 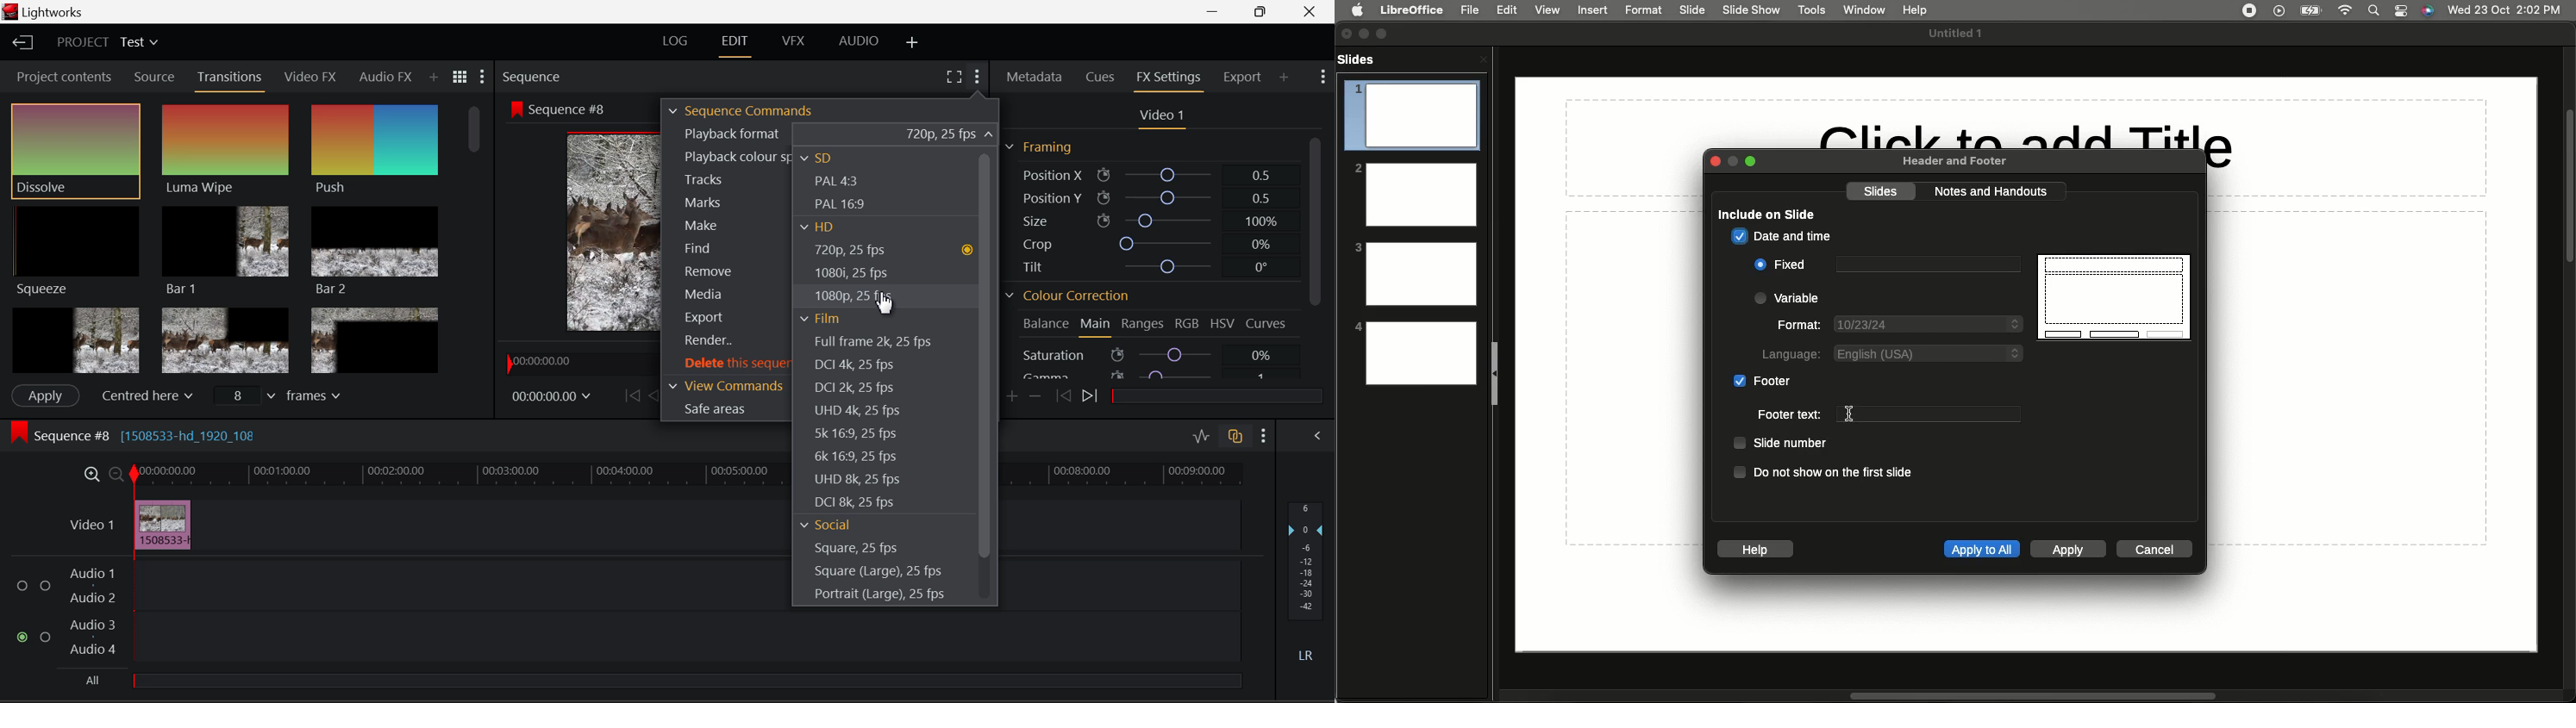 I want to click on Timeline Zoom Out, so click(x=115, y=475).